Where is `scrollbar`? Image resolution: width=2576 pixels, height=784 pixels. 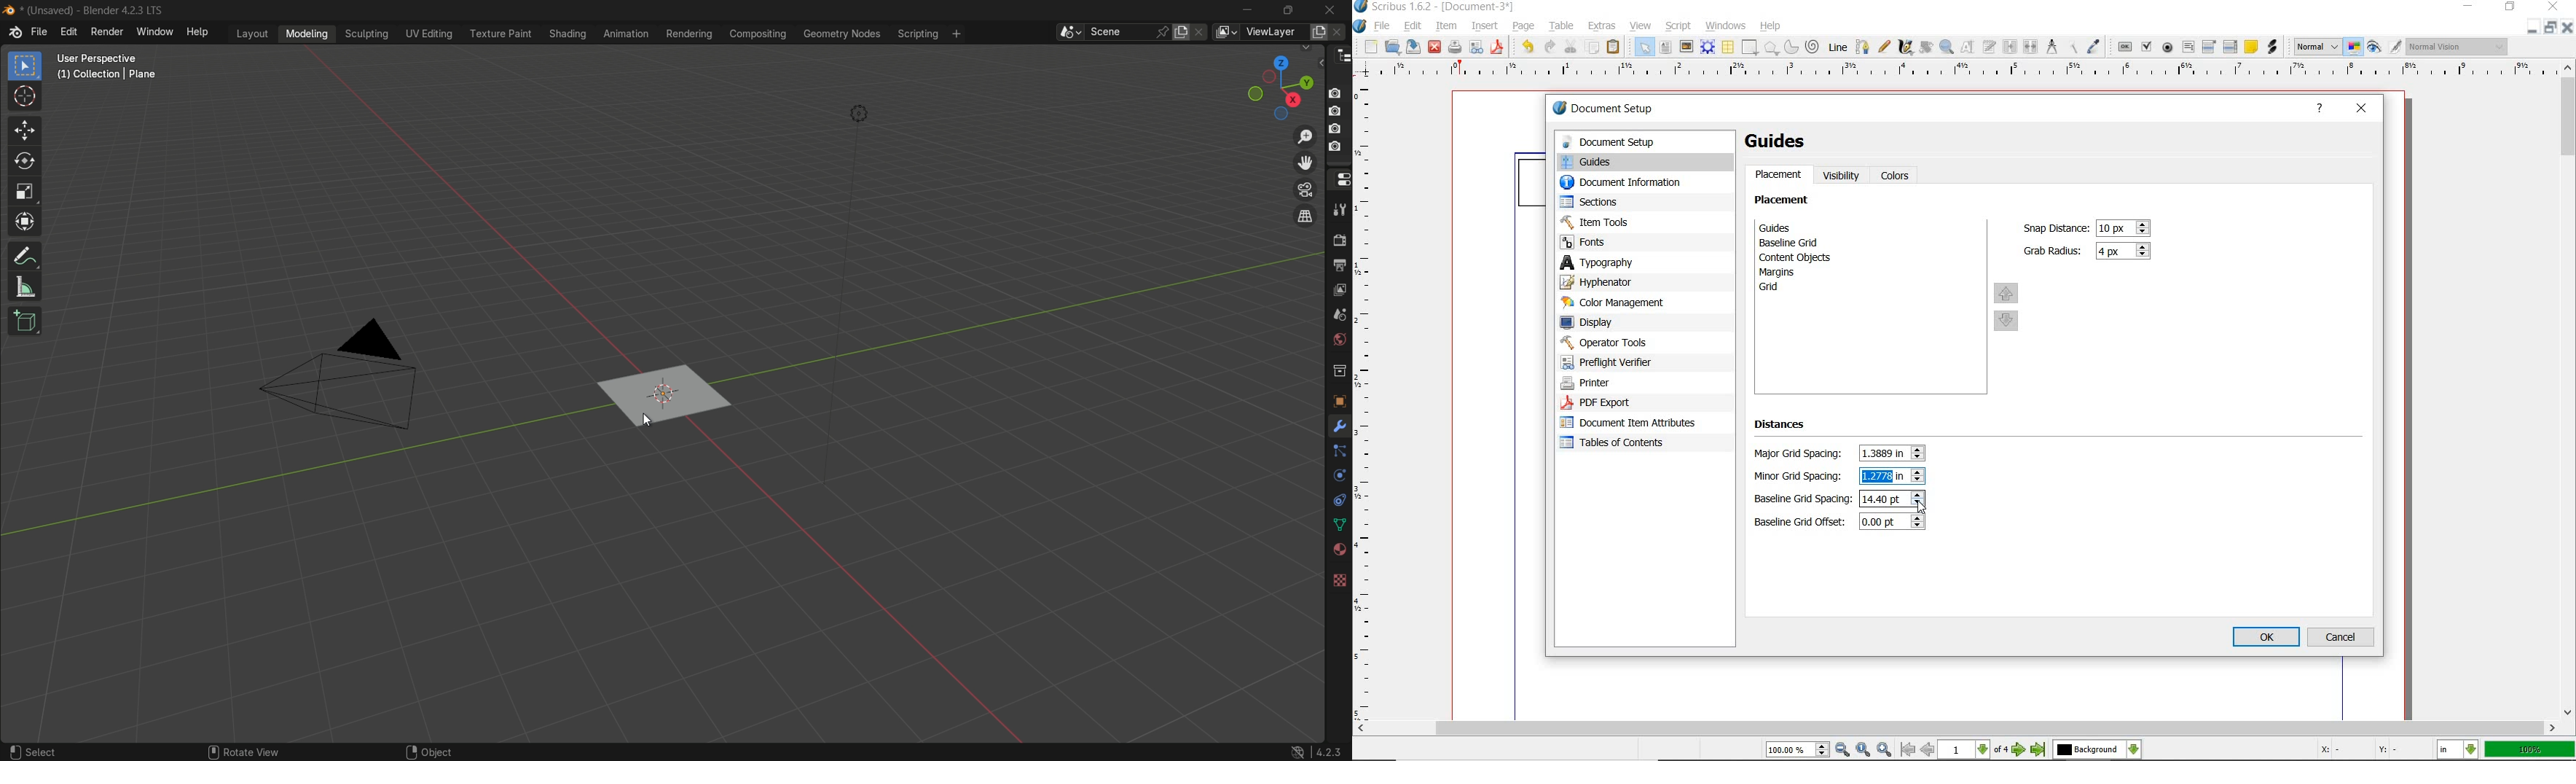
scrollbar is located at coordinates (2569, 389).